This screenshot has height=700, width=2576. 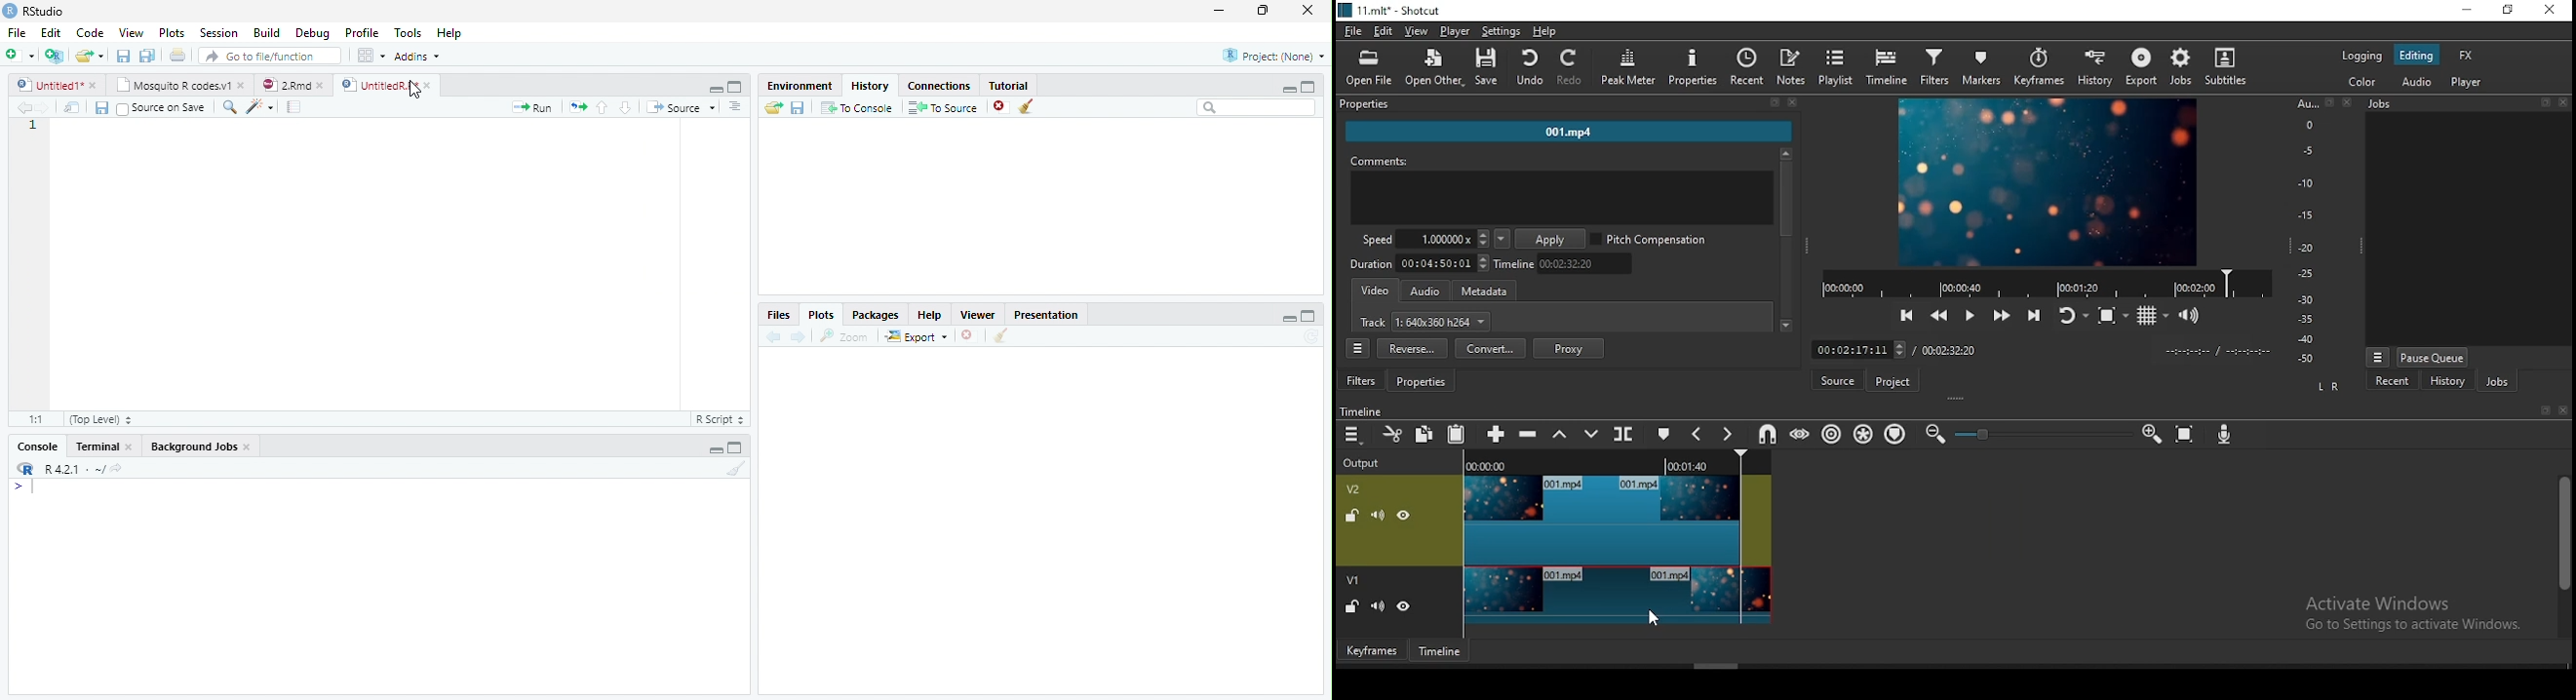 What do you see at coordinates (1940, 315) in the screenshot?
I see `play quickly backwards` at bounding box center [1940, 315].